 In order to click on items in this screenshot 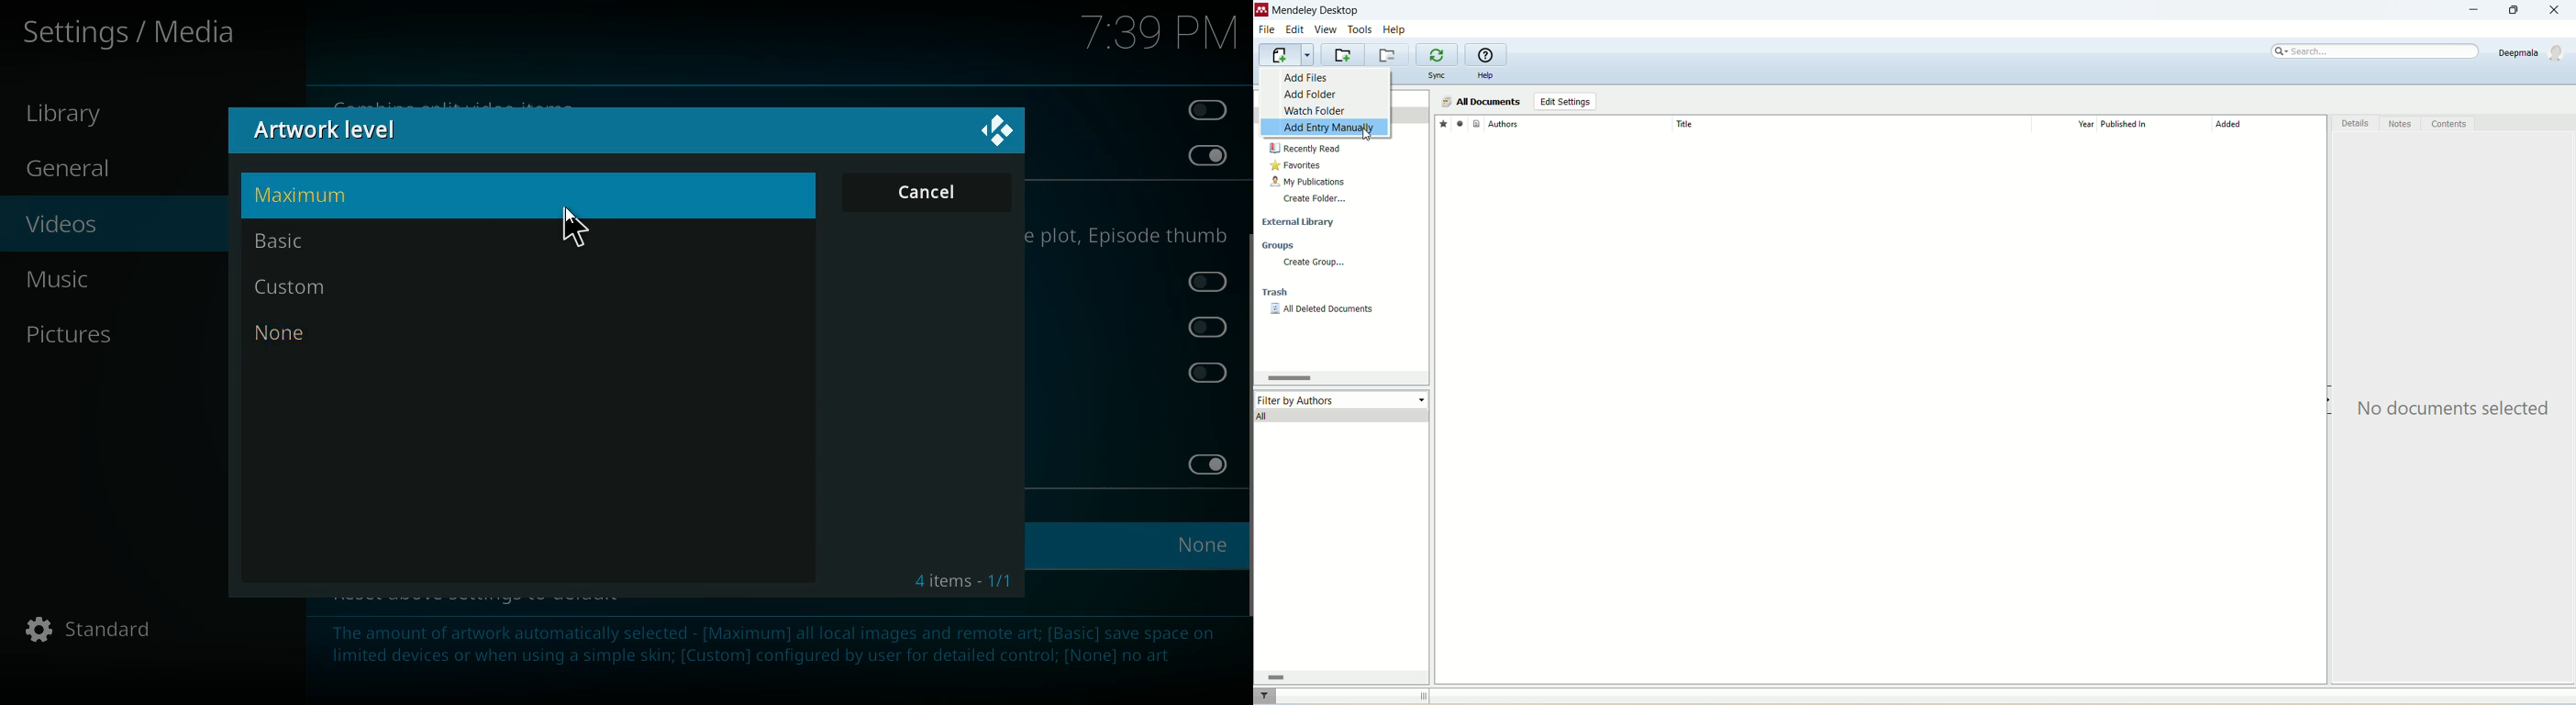, I will do `click(963, 582)`.